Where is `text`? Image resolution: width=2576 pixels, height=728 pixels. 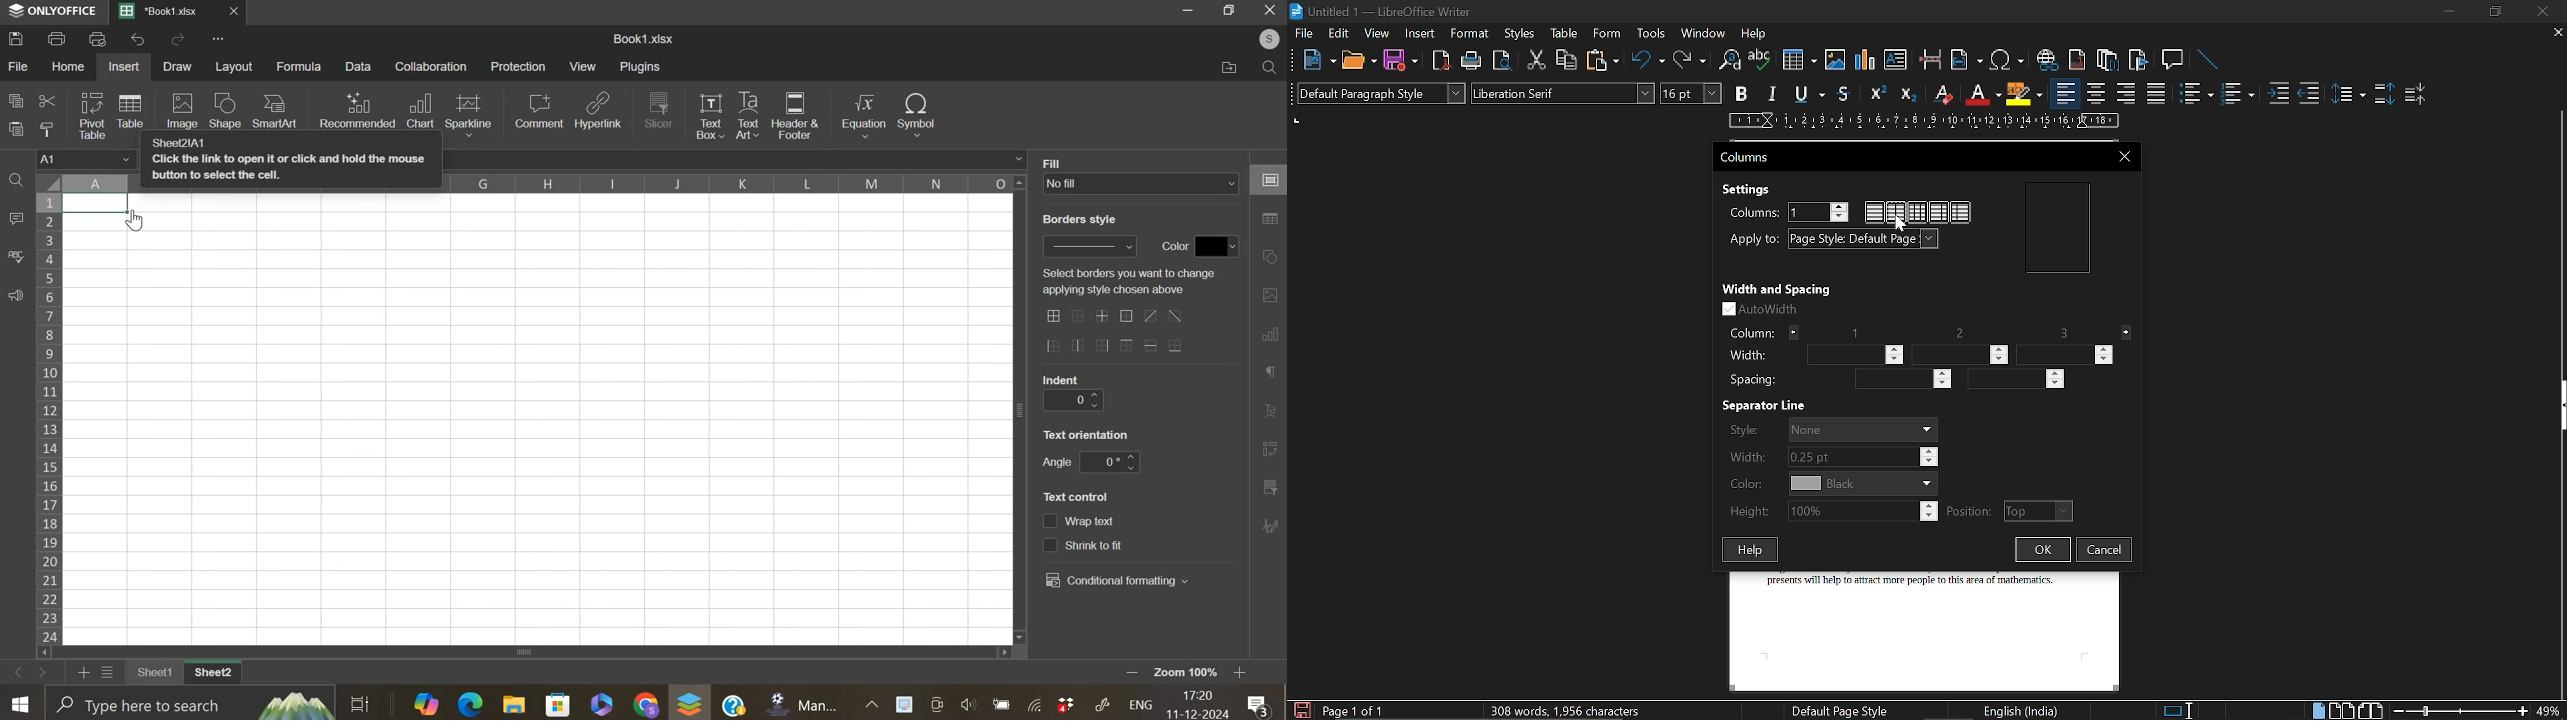 text is located at coordinates (1129, 281).